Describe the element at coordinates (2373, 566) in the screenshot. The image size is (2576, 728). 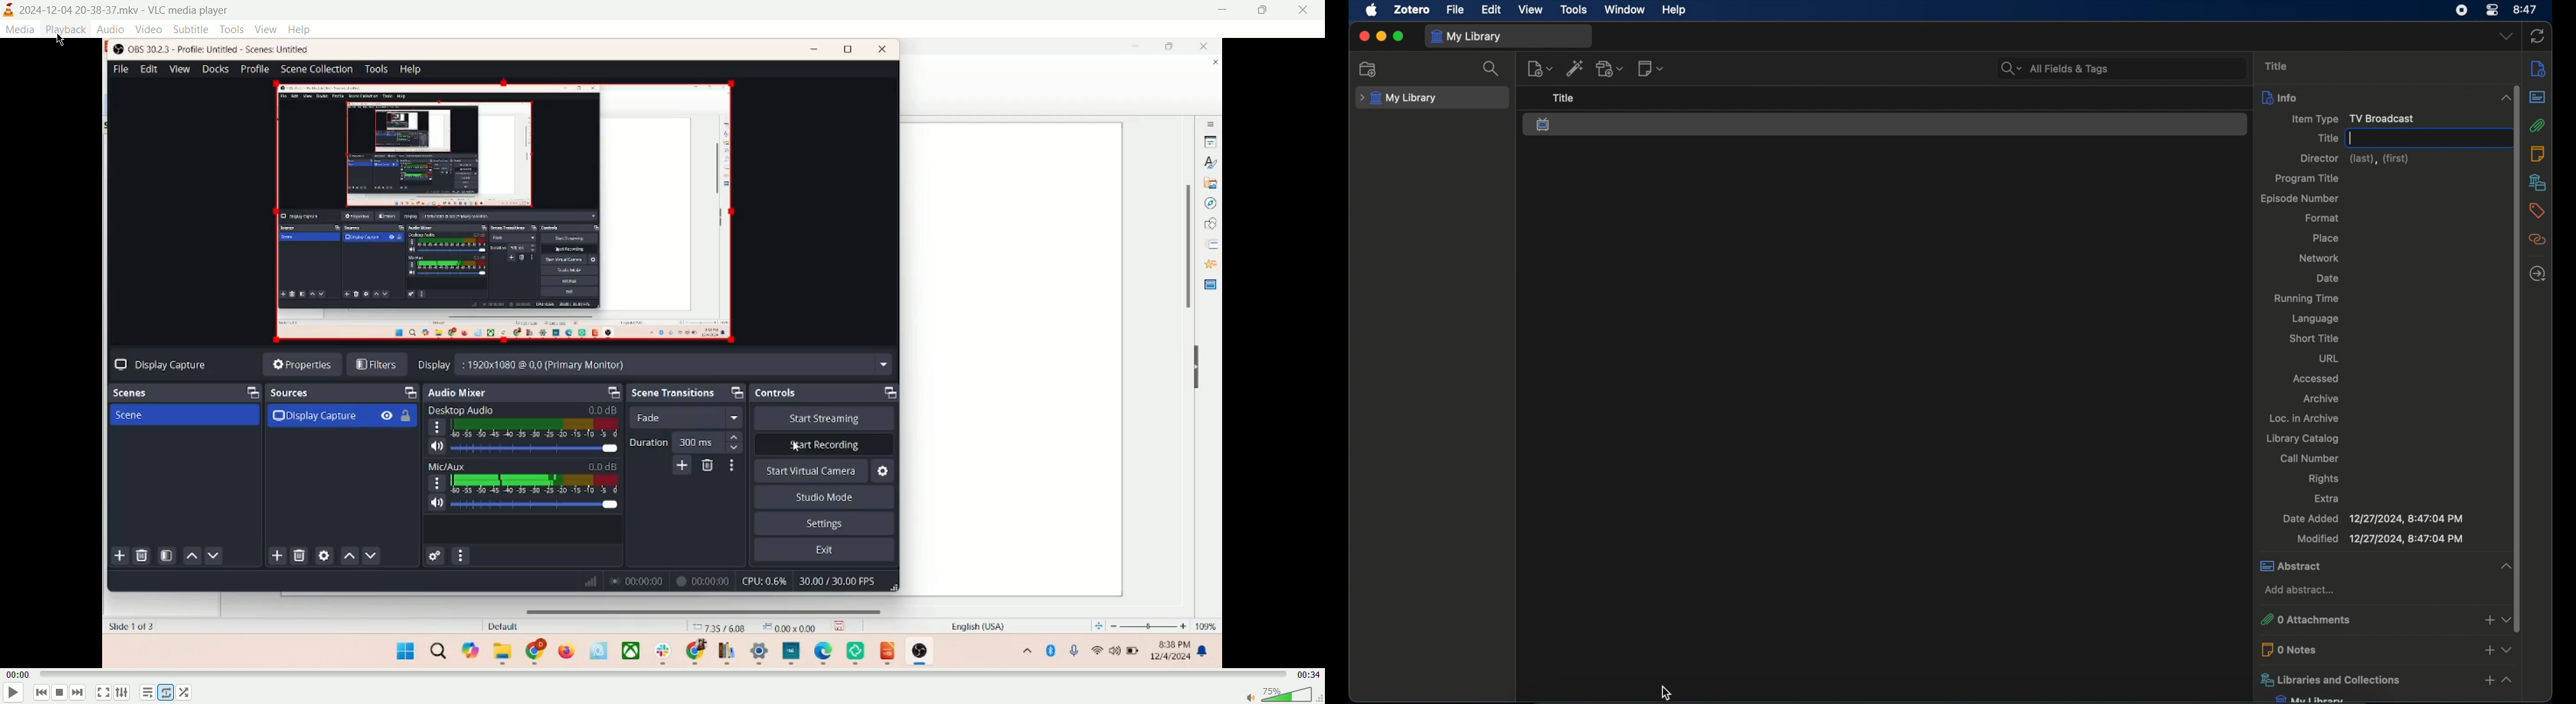
I see `abstract` at that location.